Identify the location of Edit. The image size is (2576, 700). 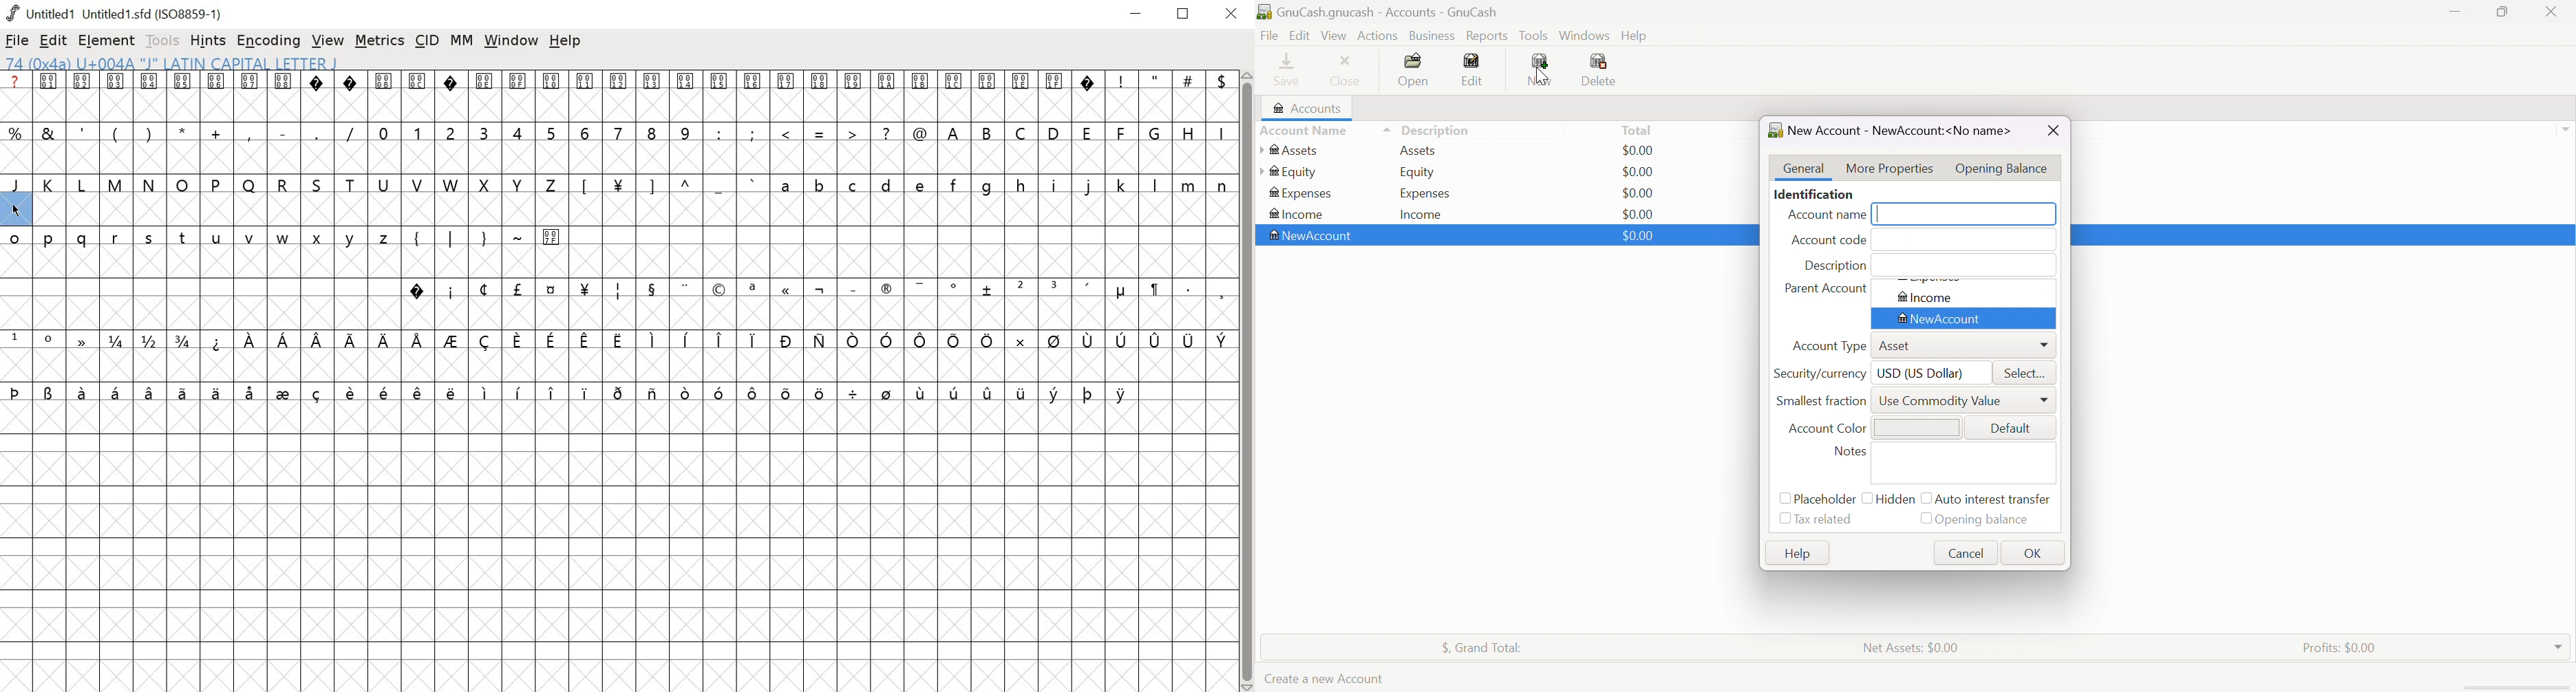
(1472, 70).